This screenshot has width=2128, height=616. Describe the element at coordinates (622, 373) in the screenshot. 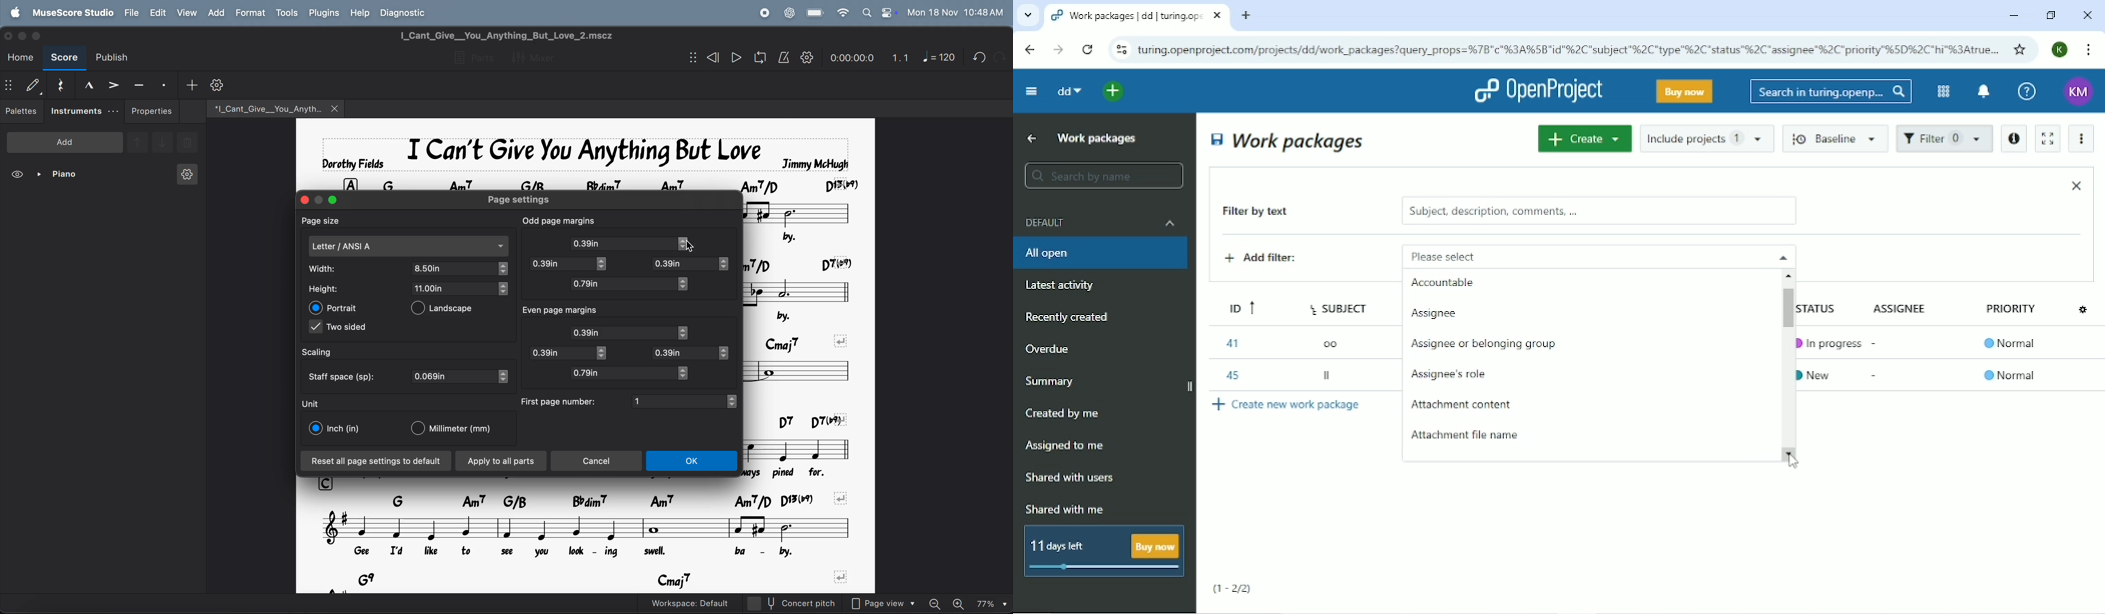

I see `0.79in` at that location.